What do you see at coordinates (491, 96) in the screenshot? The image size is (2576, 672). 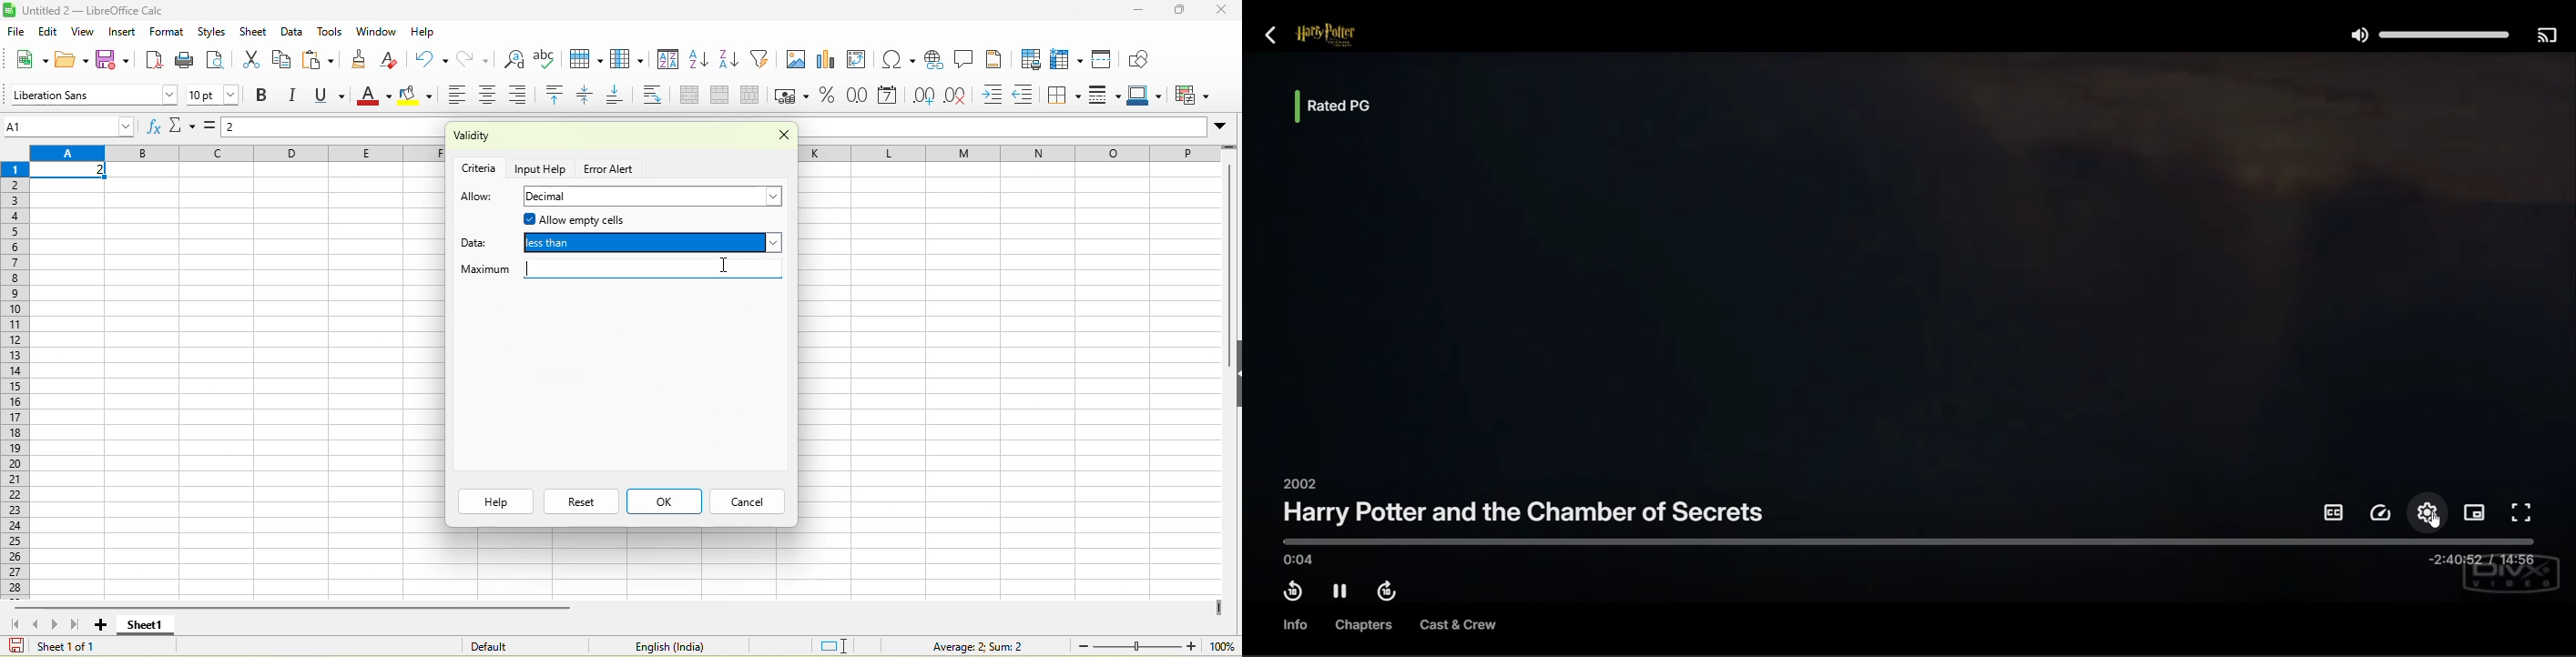 I see `align center` at bounding box center [491, 96].